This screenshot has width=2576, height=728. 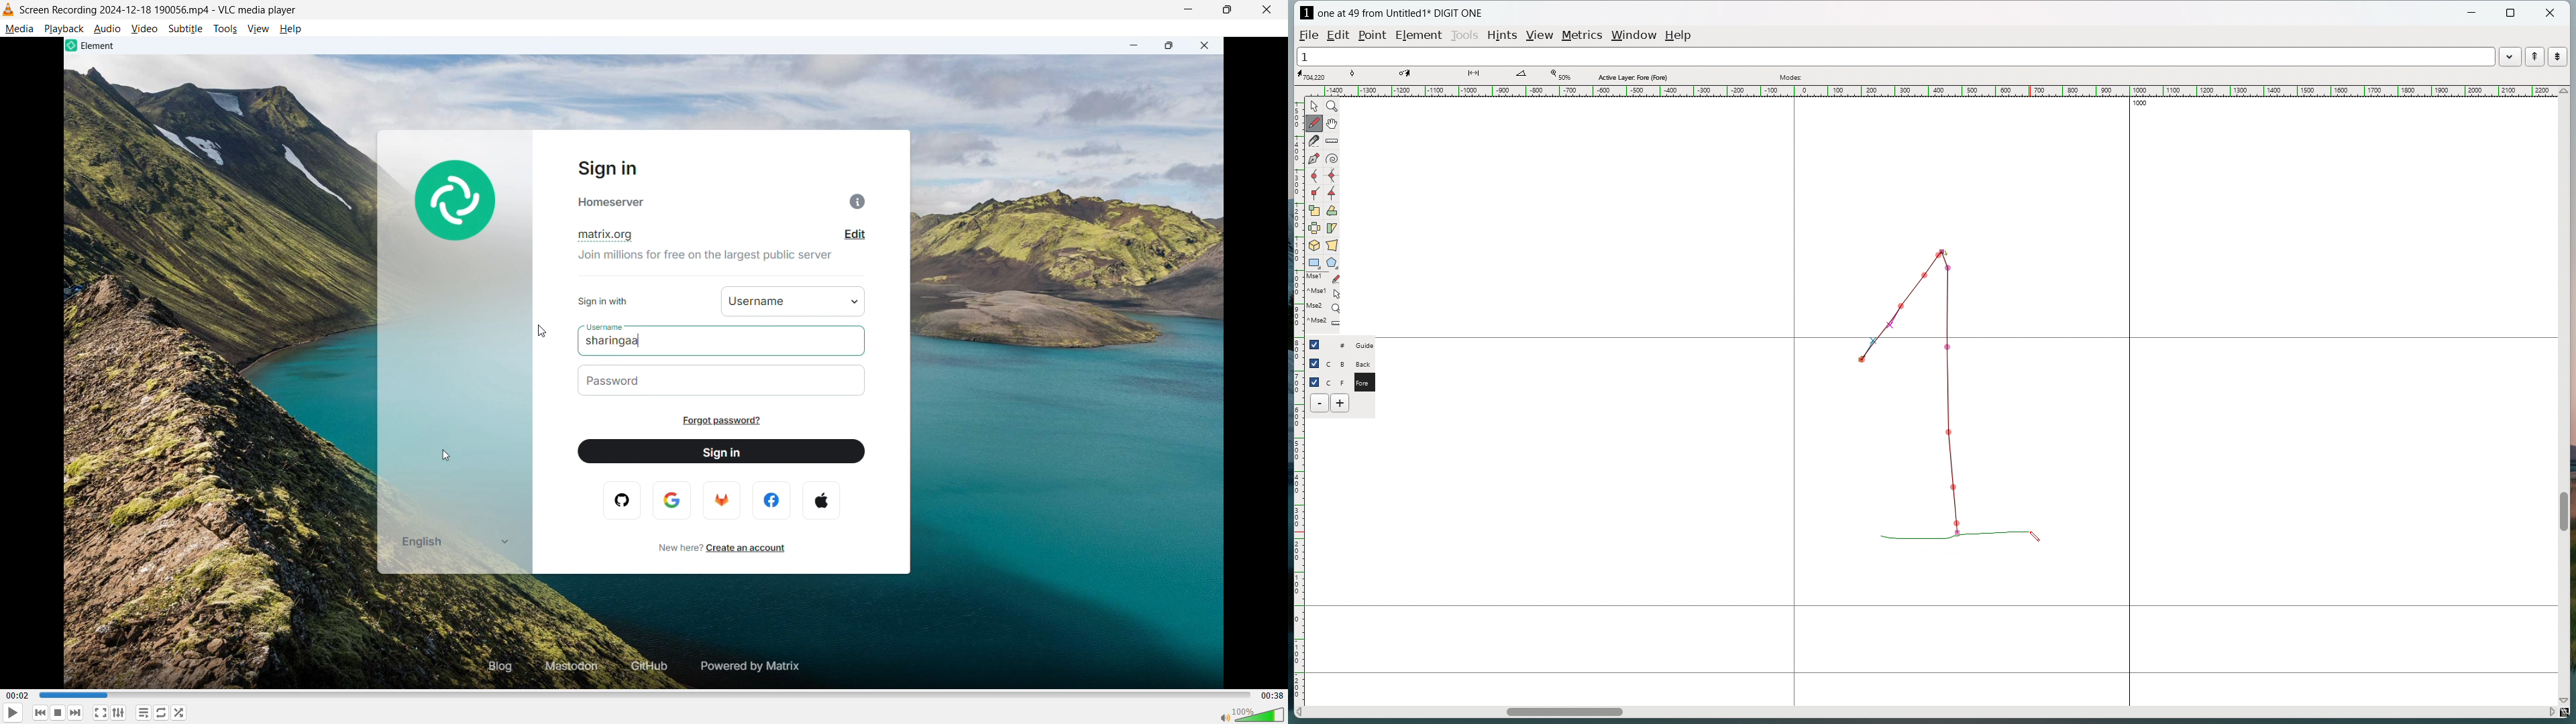 I want to click on one at 49 from Untitled1 DIGIT ONE, so click(x=1399, y=13).